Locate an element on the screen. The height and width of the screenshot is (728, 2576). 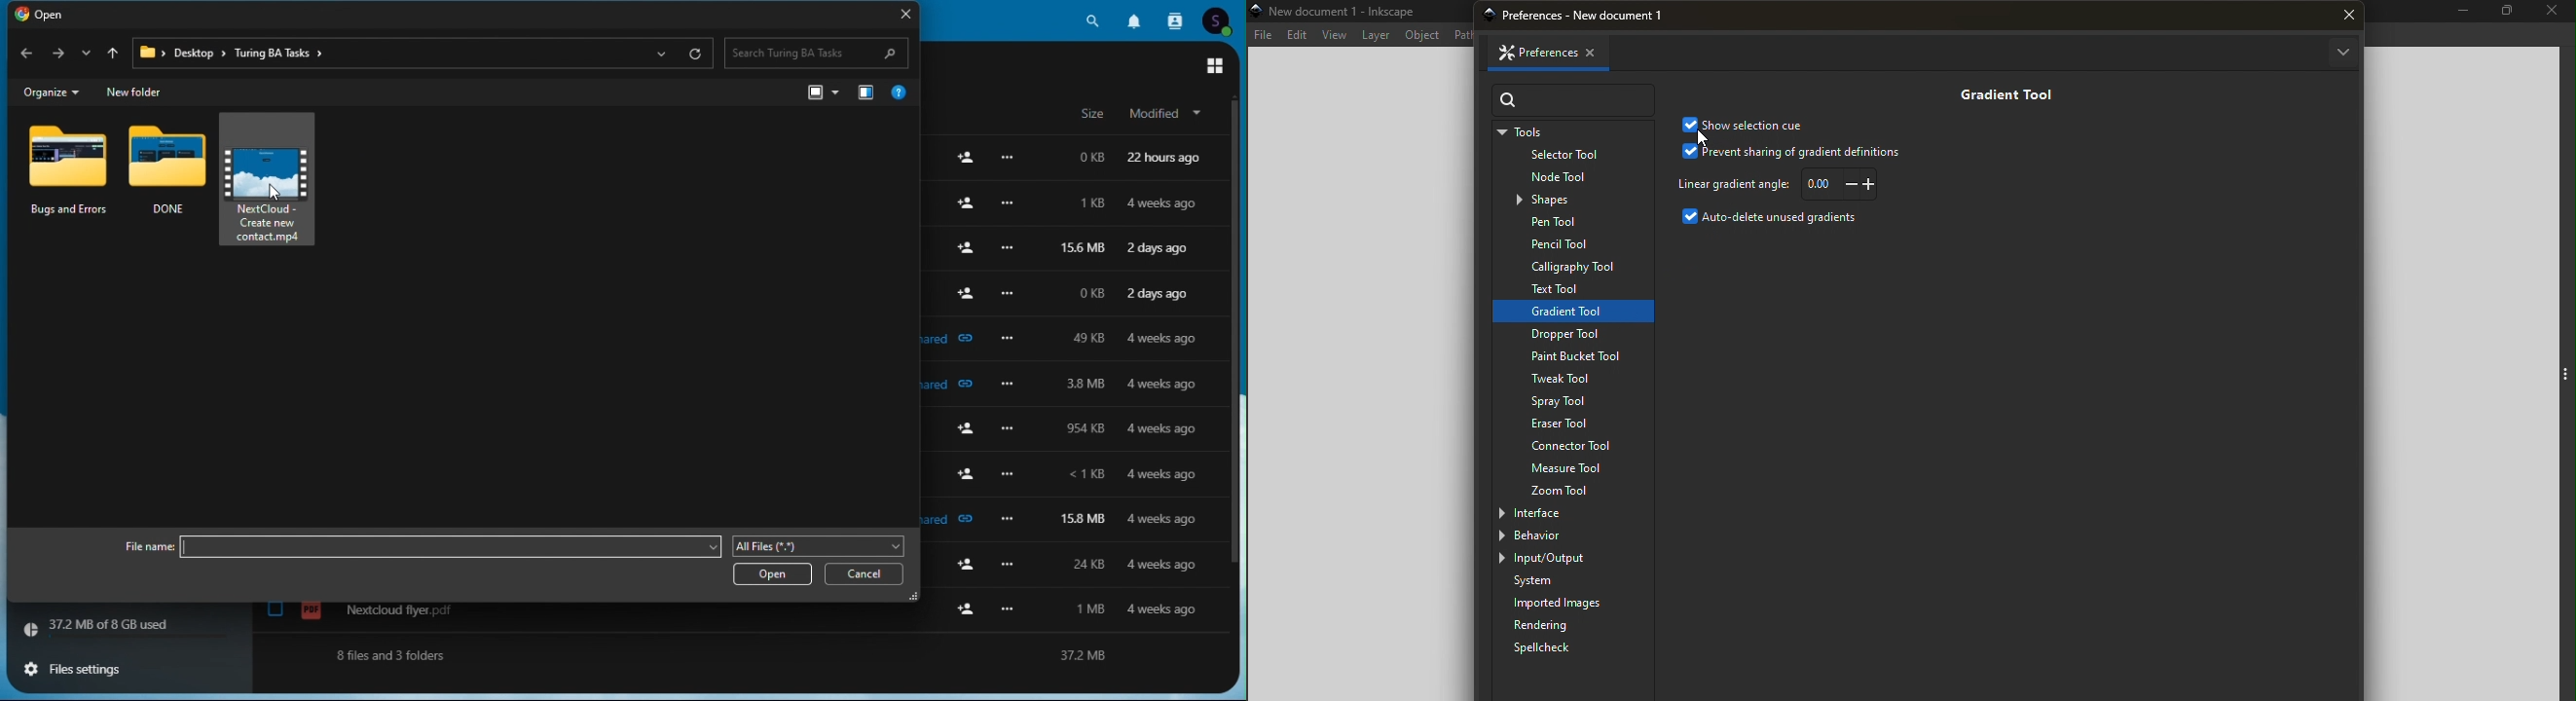
add user is located at coordinates (961, 160).